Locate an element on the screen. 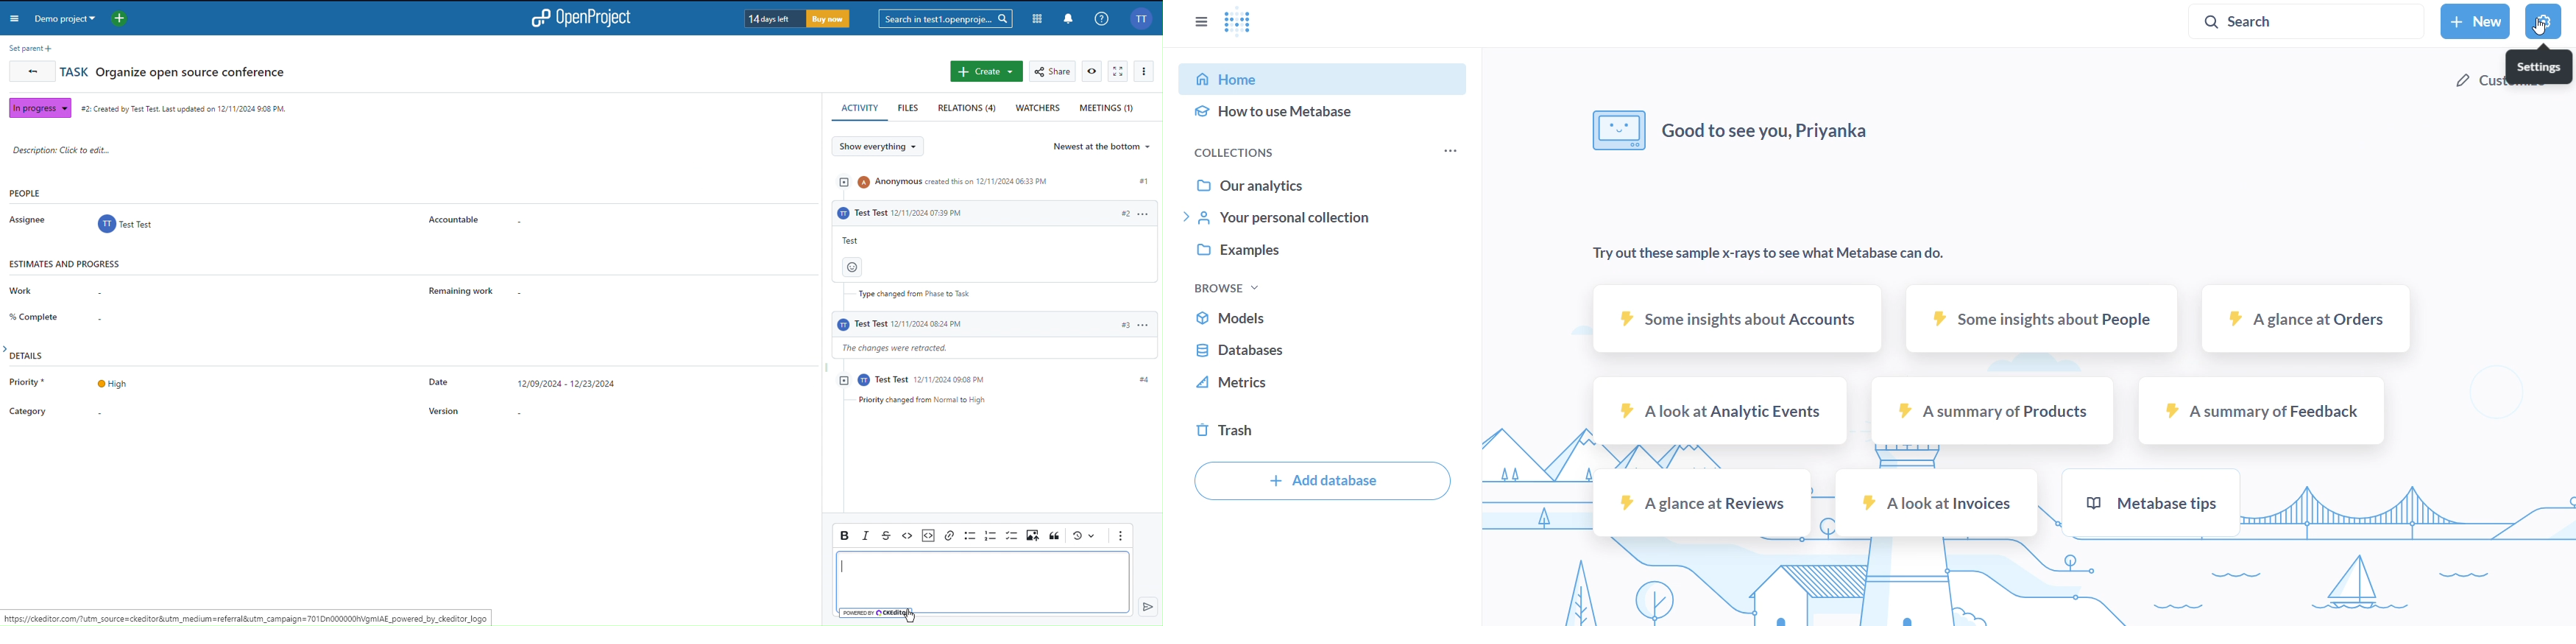 The image size is (2576, 644). Cursor is located at coordinates (910, 615).